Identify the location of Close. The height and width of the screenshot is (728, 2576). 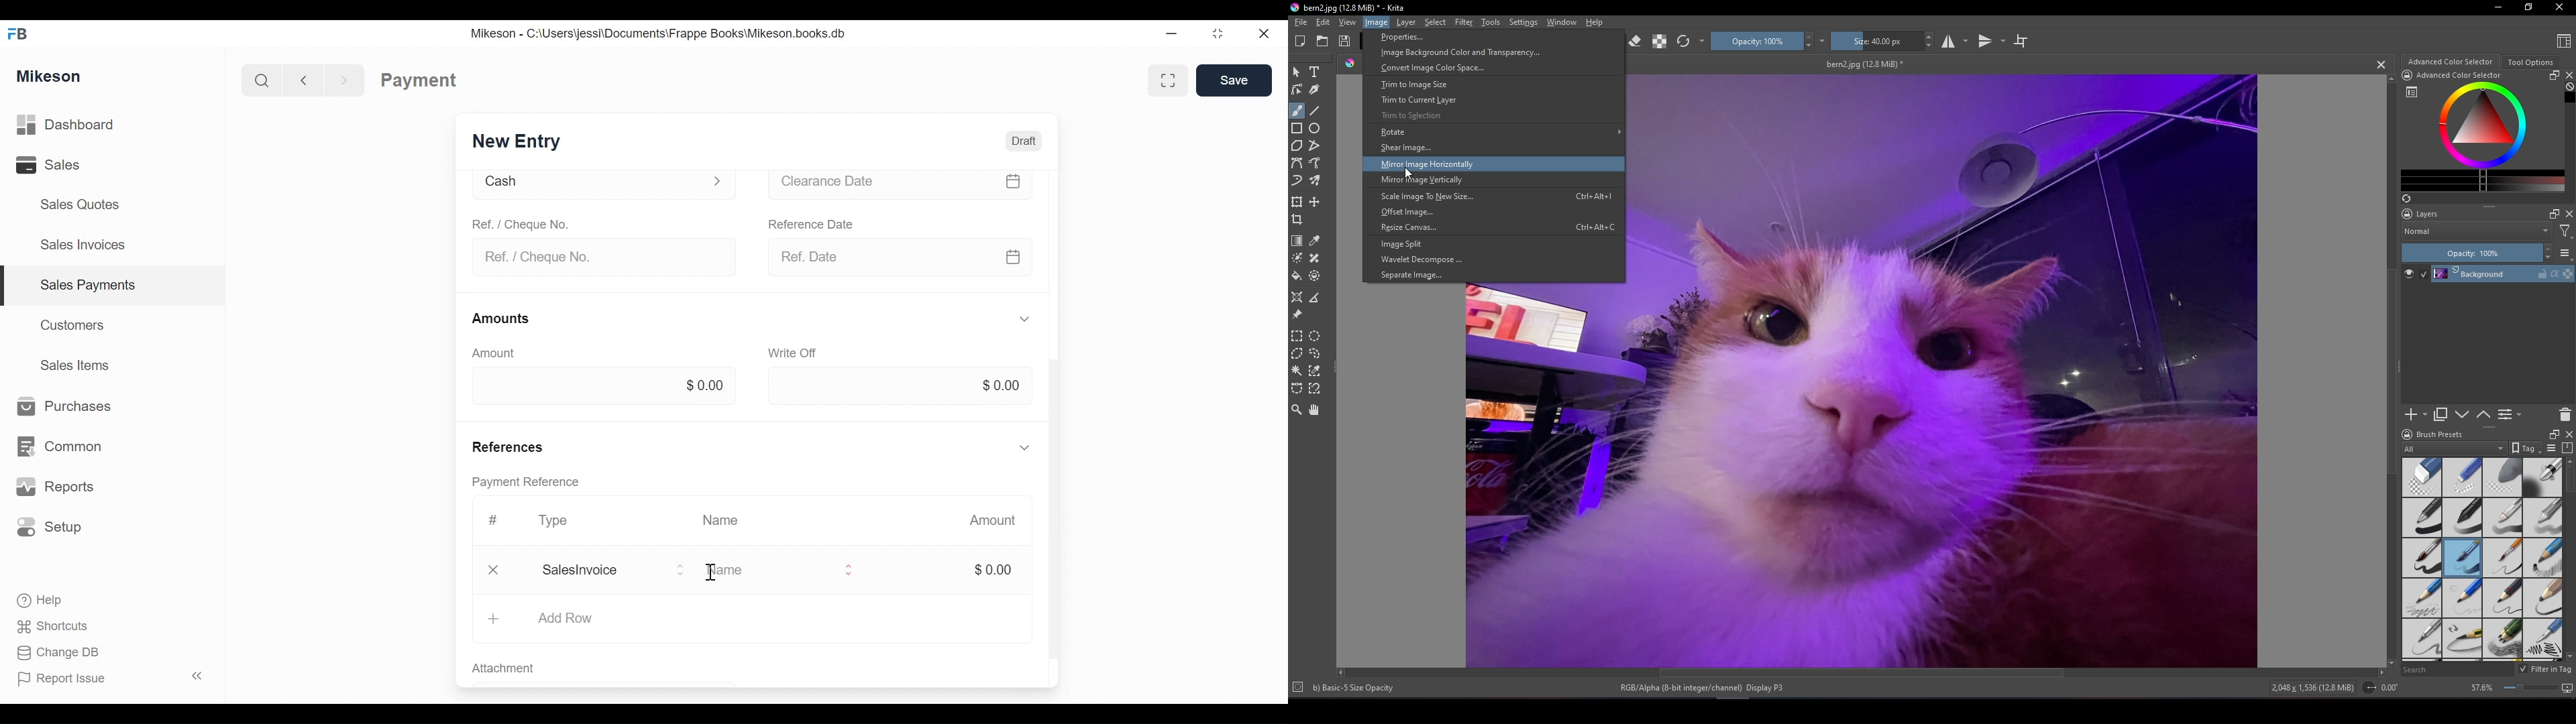
(492, 570).